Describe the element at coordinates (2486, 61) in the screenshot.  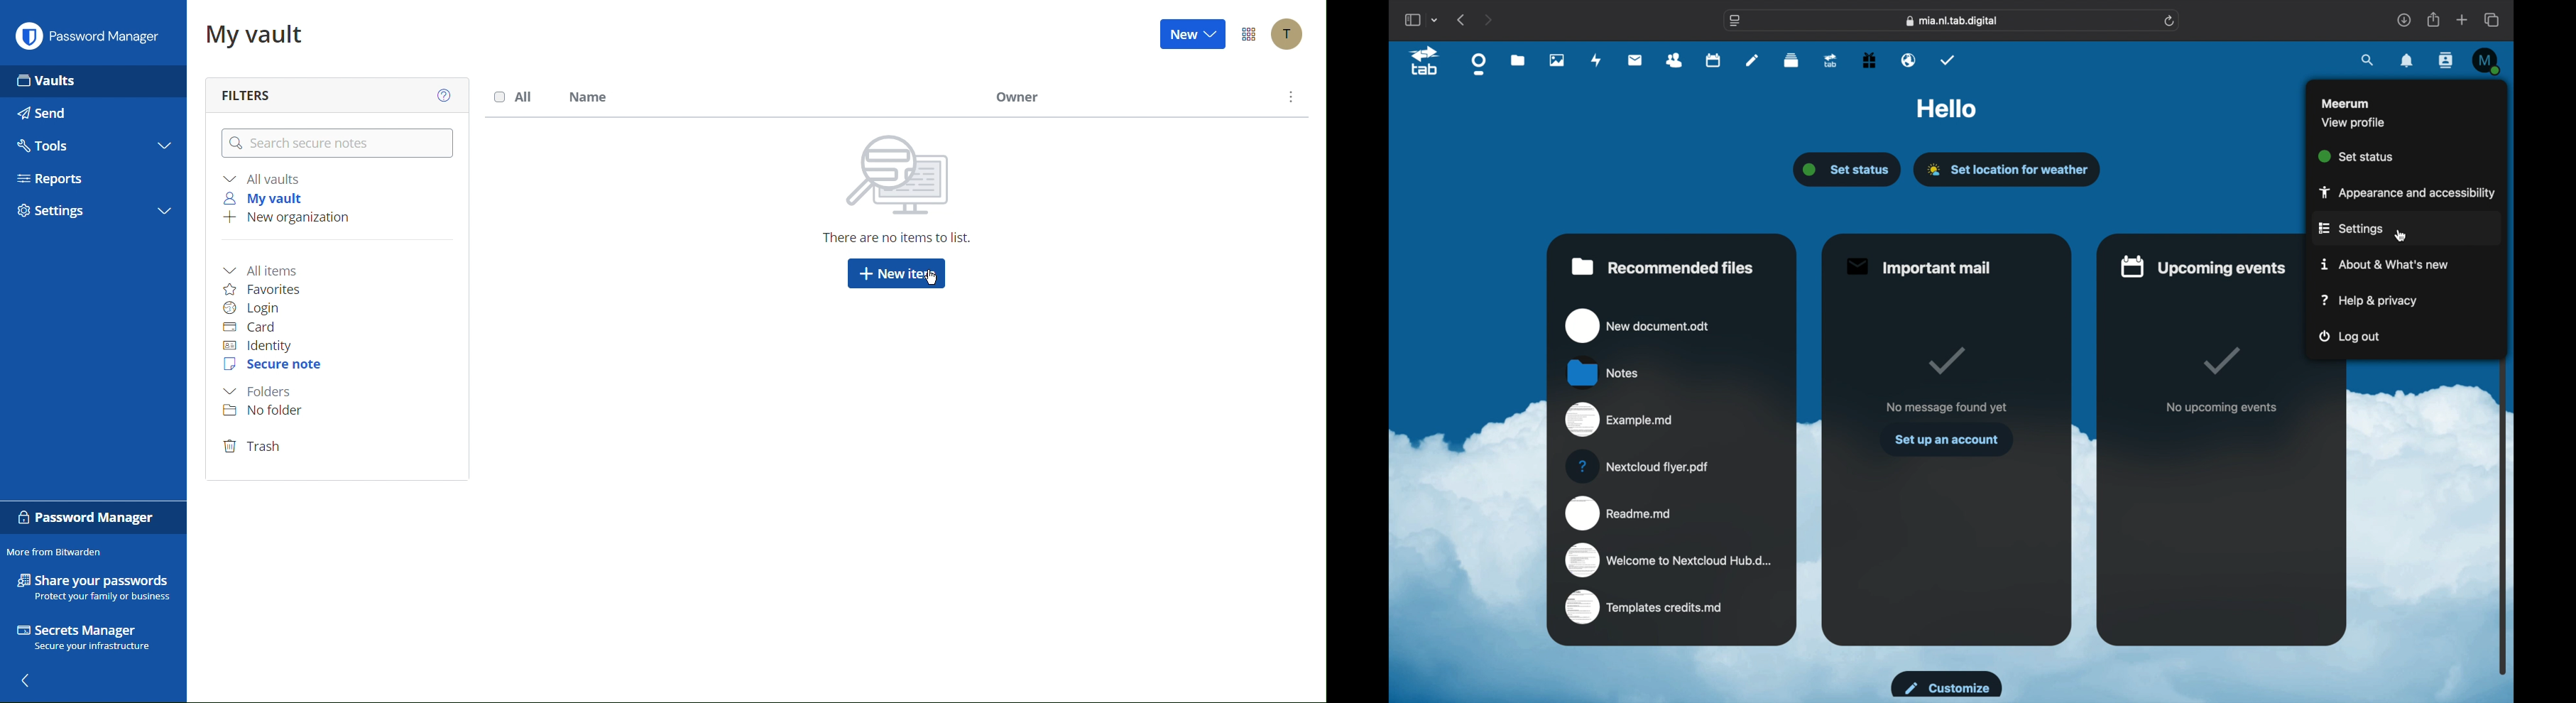
I see `M` at that location.